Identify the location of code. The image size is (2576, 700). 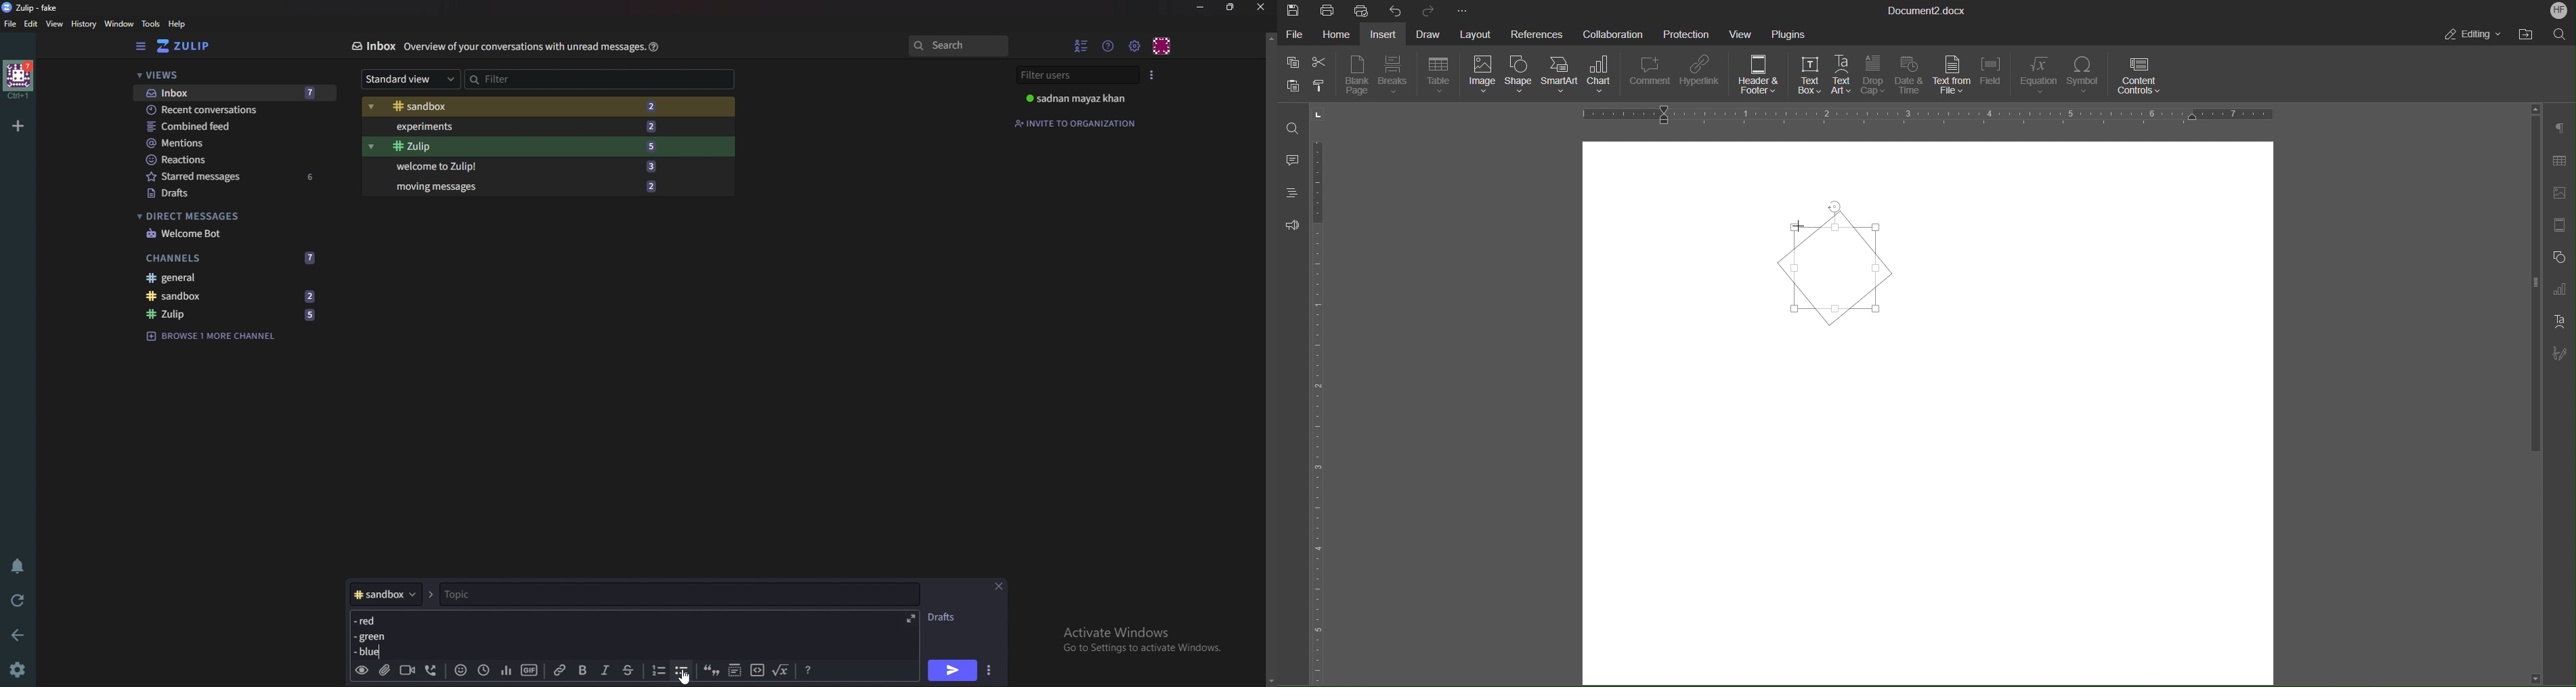
(757, 669).